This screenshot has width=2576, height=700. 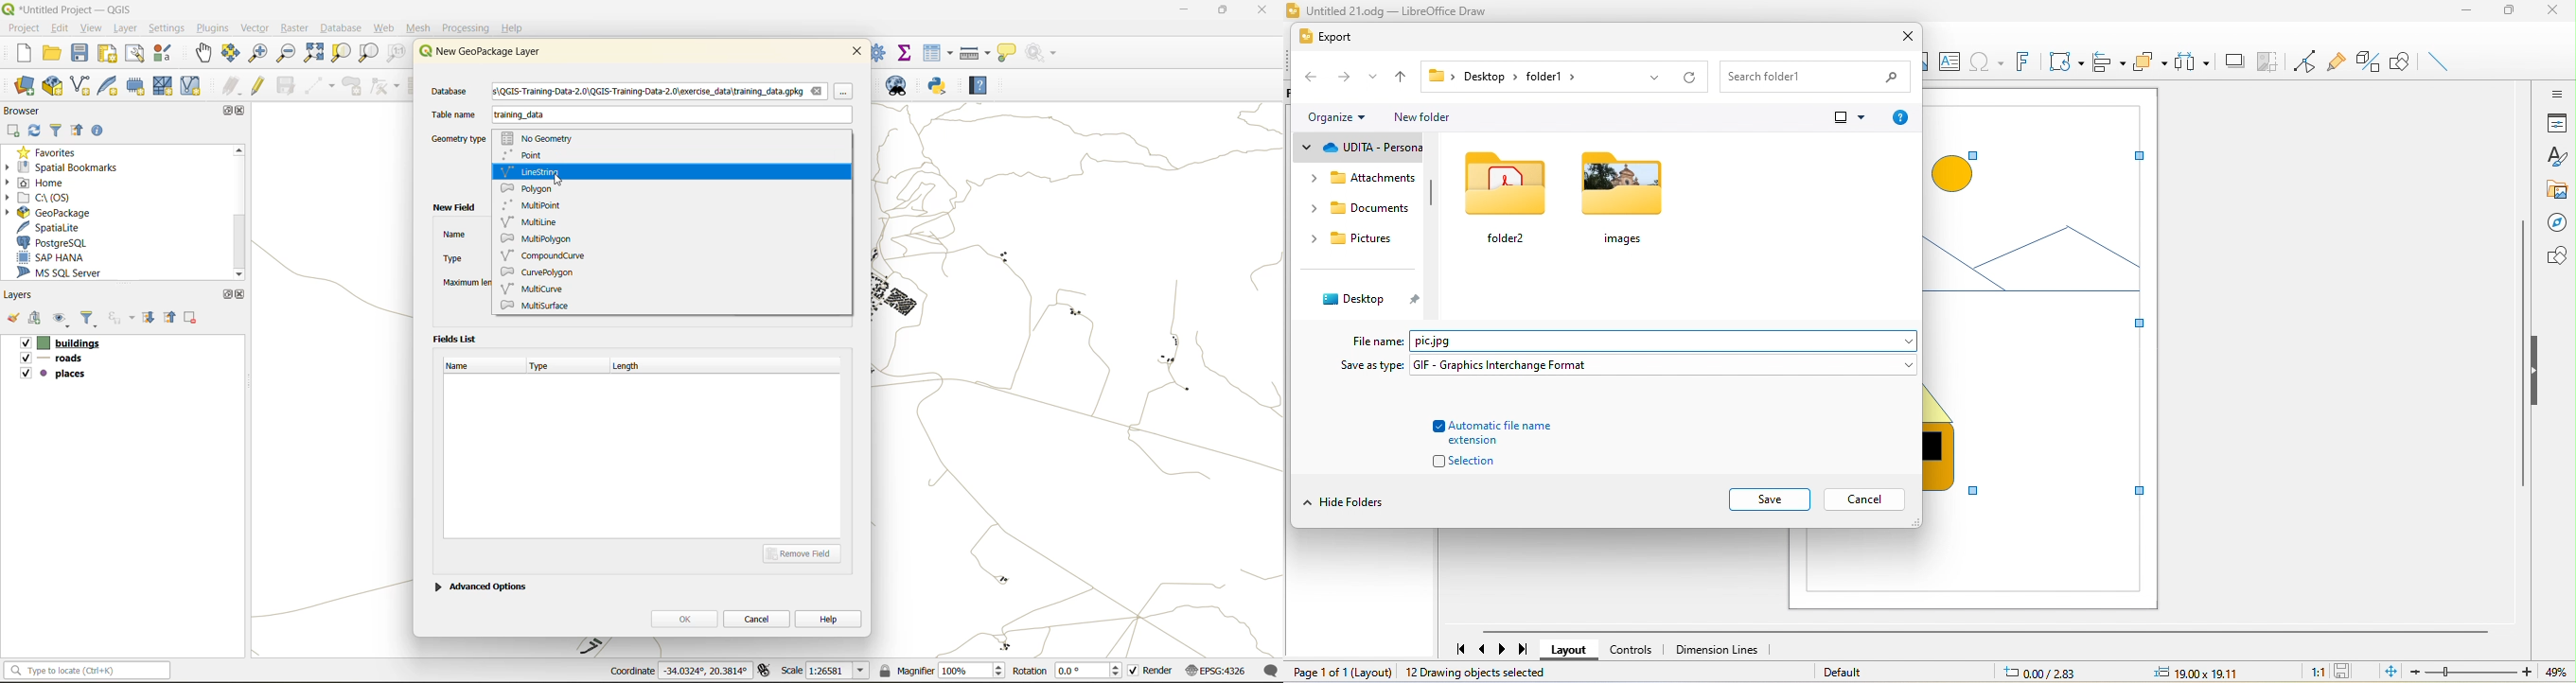 What do you see at coordinates (1439, 205) in the screenshot?
I see `vertical scroll bar` at bounding box center [1439, 205].